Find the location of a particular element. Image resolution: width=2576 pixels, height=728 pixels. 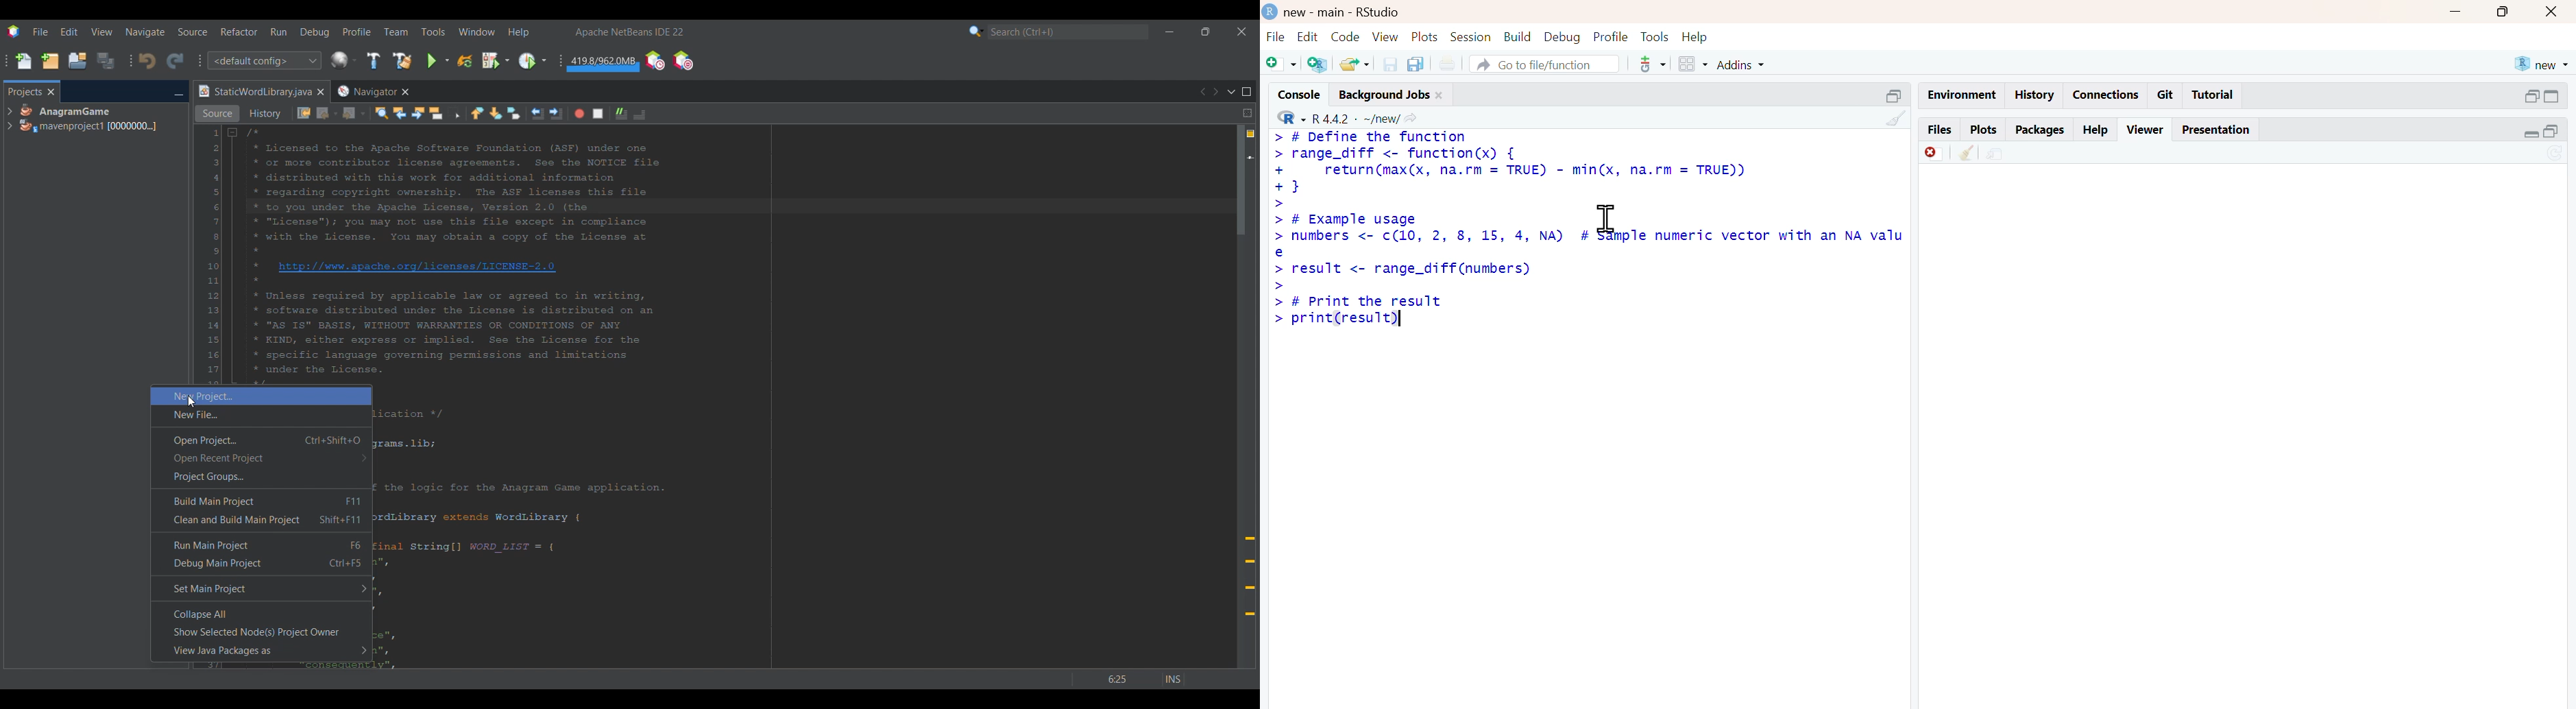

Show documents list is located at coordinates (1231, 91).